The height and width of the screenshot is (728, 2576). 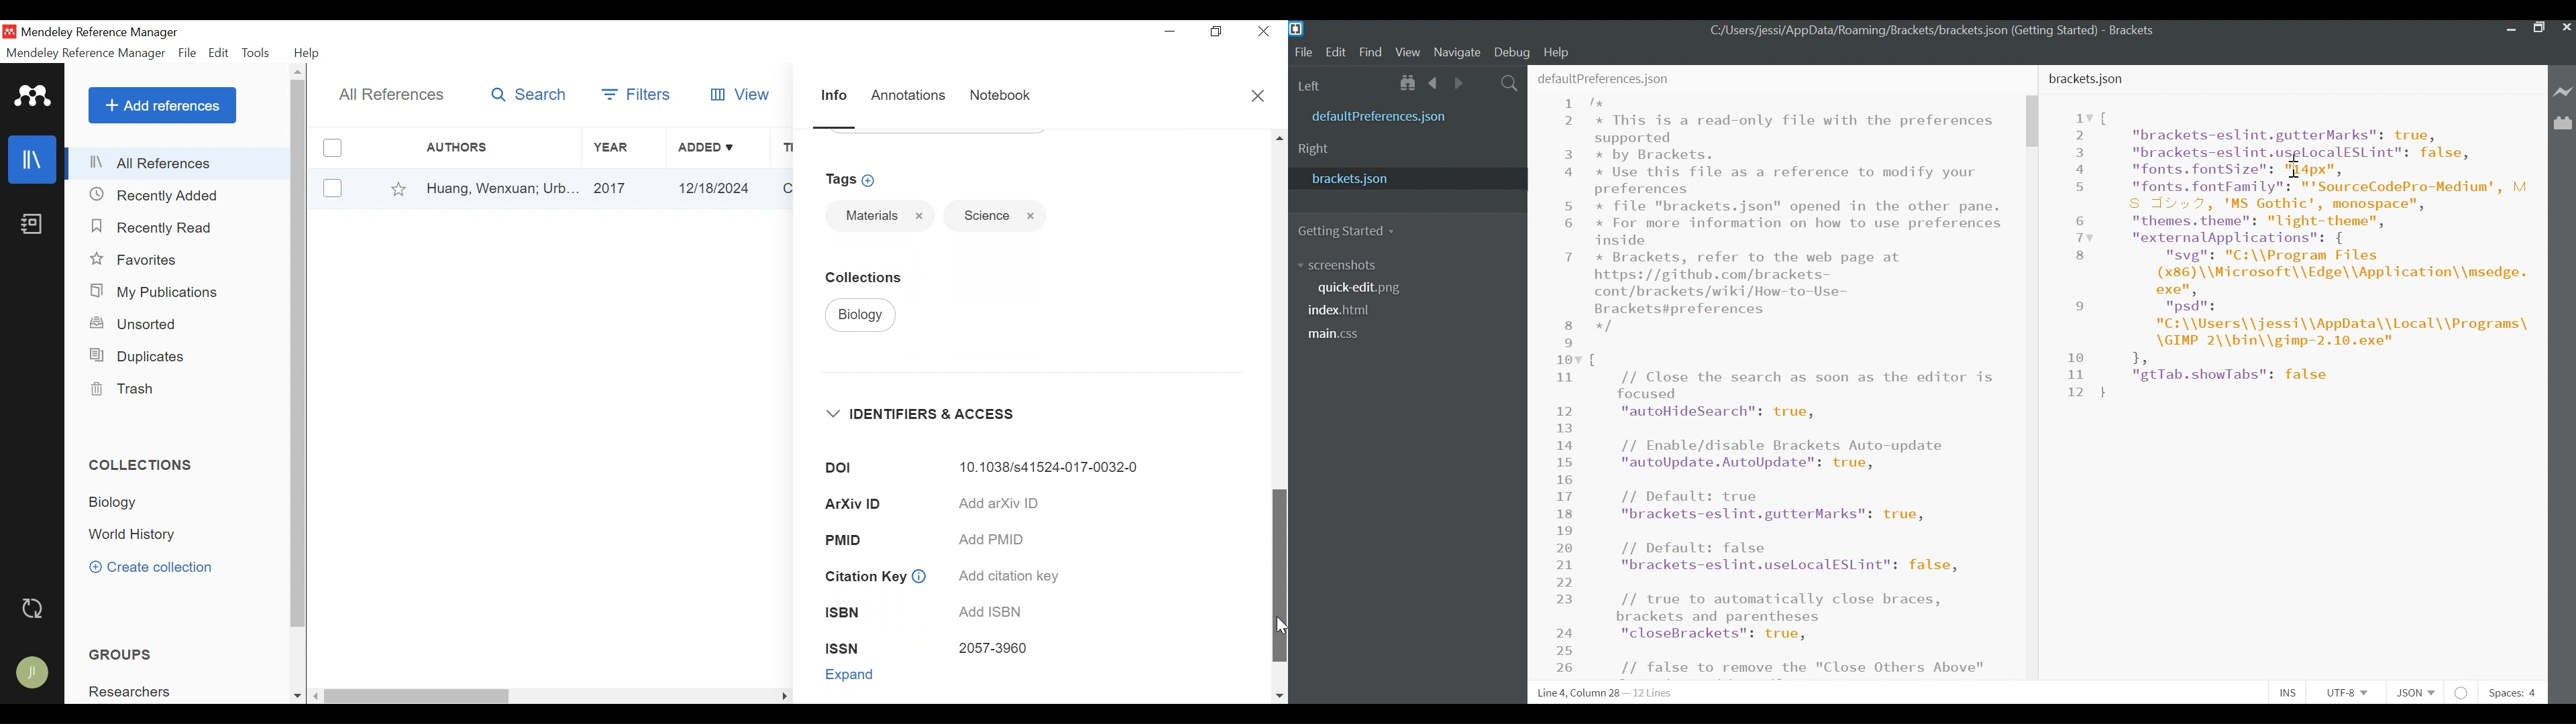 What do you see at coordinates (9, 32) in the screenshot?
I see `Mendeley Desktop Icon` at bounding box center [9, 32].